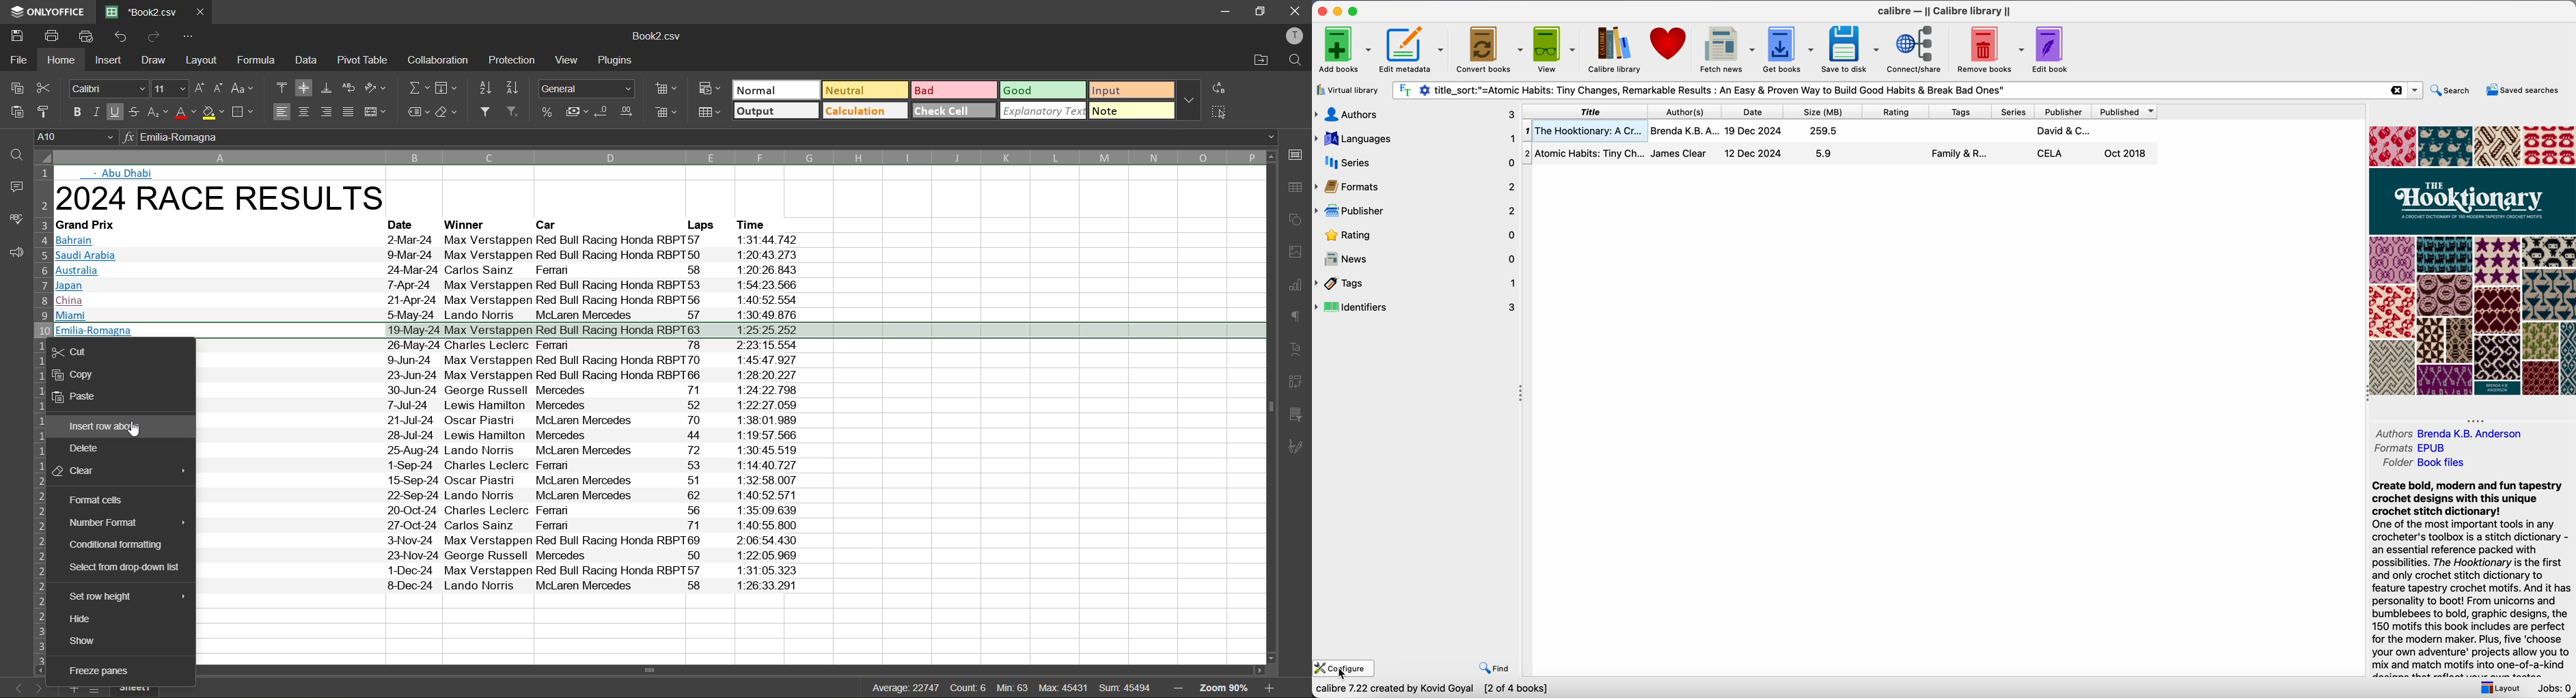  Describe the element at coordinates (84, 641) in the screenshot. I see `show` at that location.